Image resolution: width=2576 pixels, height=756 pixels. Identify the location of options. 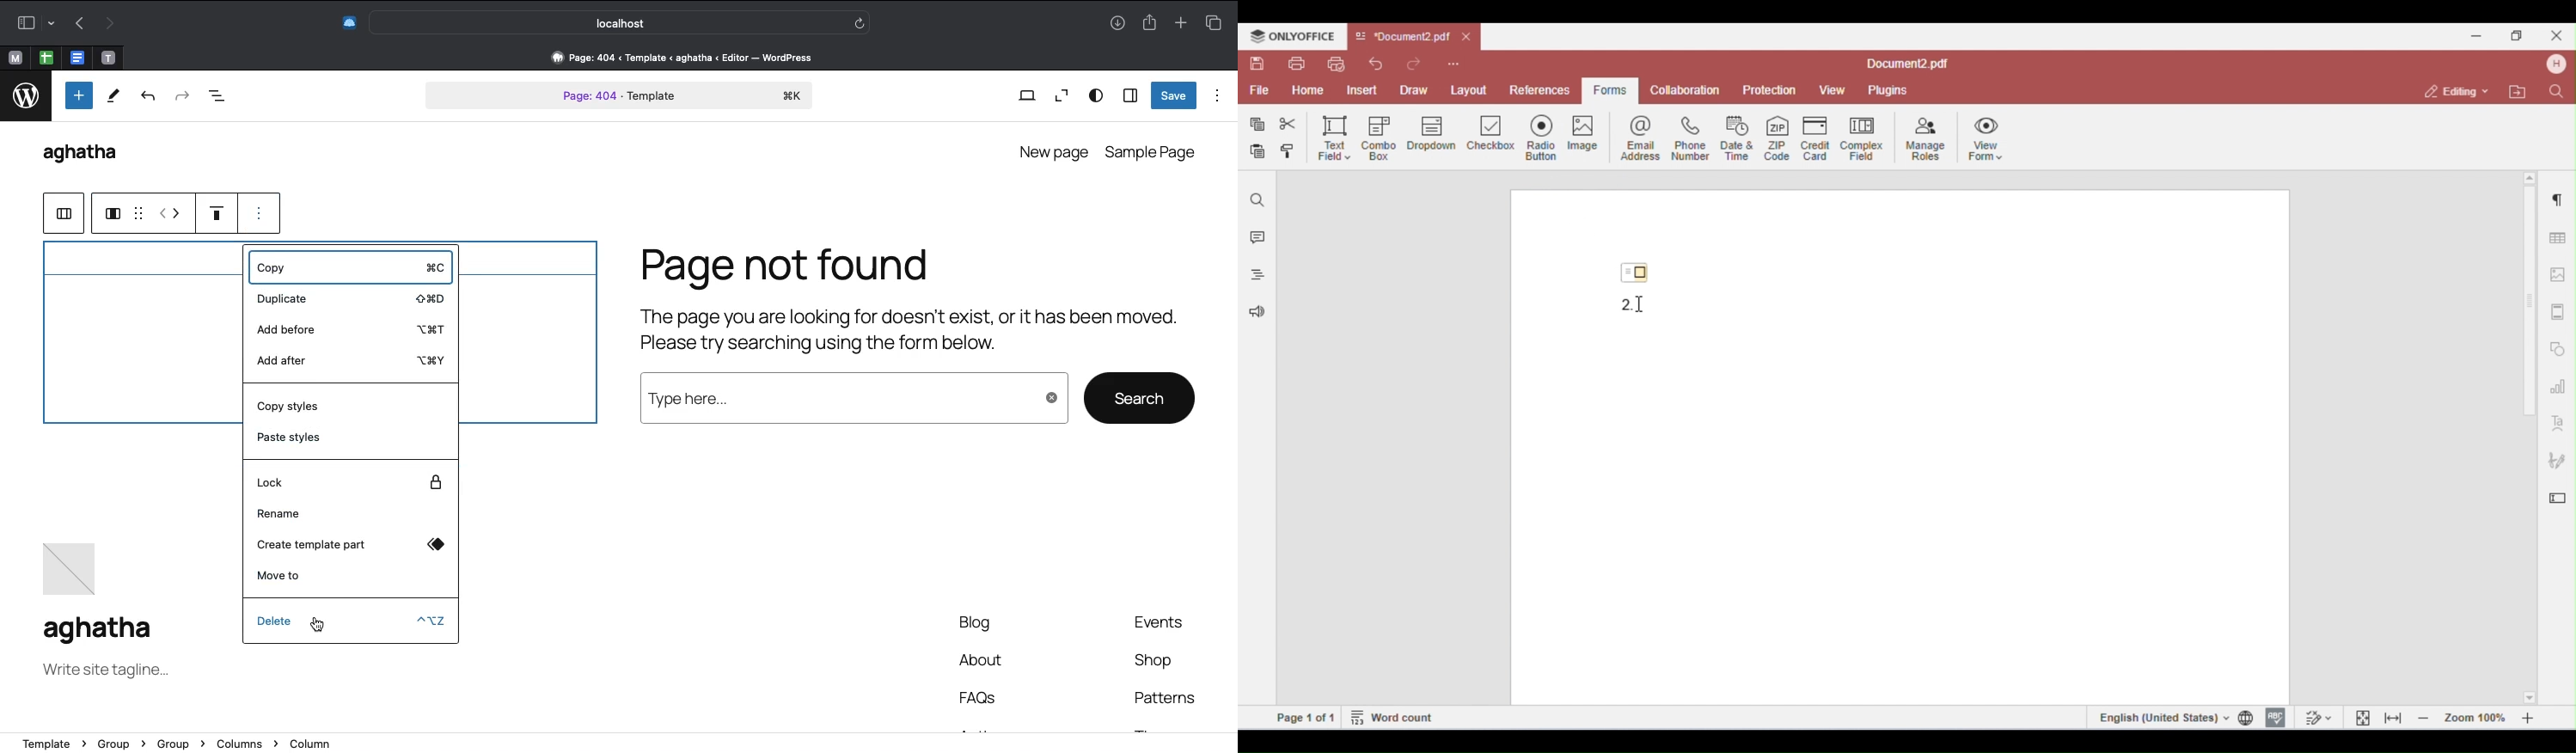
(261, 209).